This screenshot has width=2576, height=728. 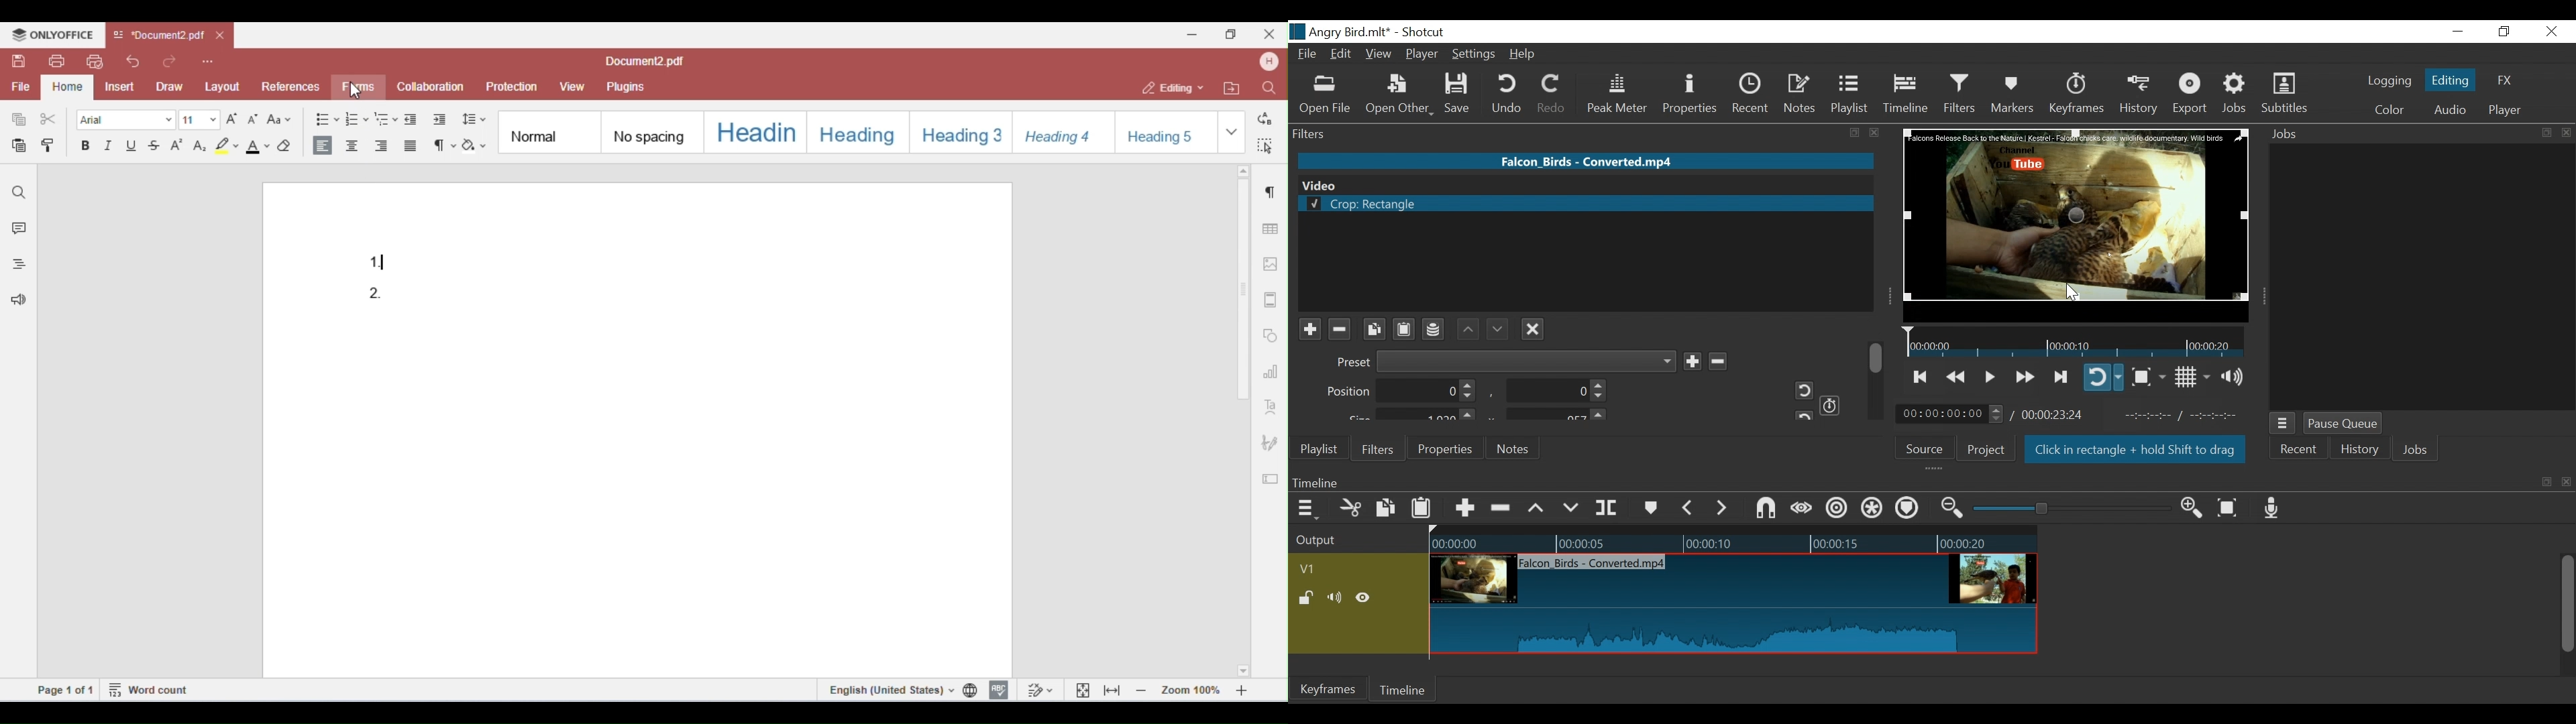 I want to click on (un)lock track, so click(x=1309, y=599).